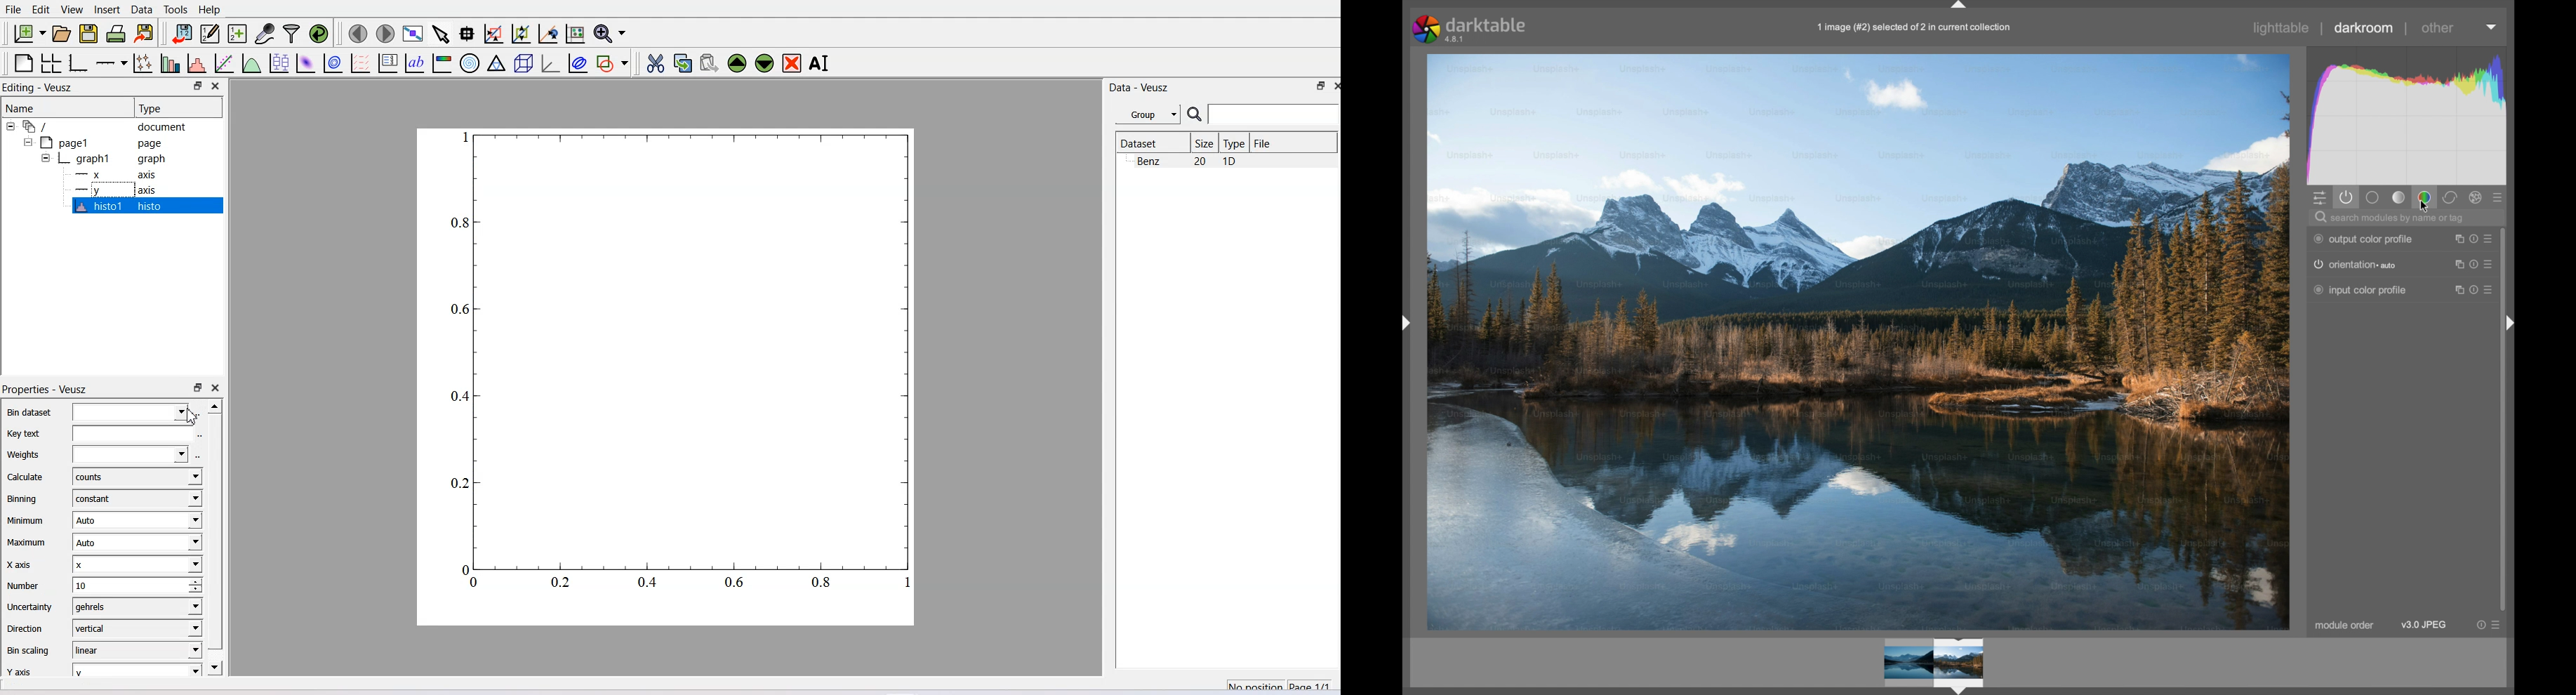 The image size is (2576, 700). I want to click on Reload linked dataset, so click(319, 33).